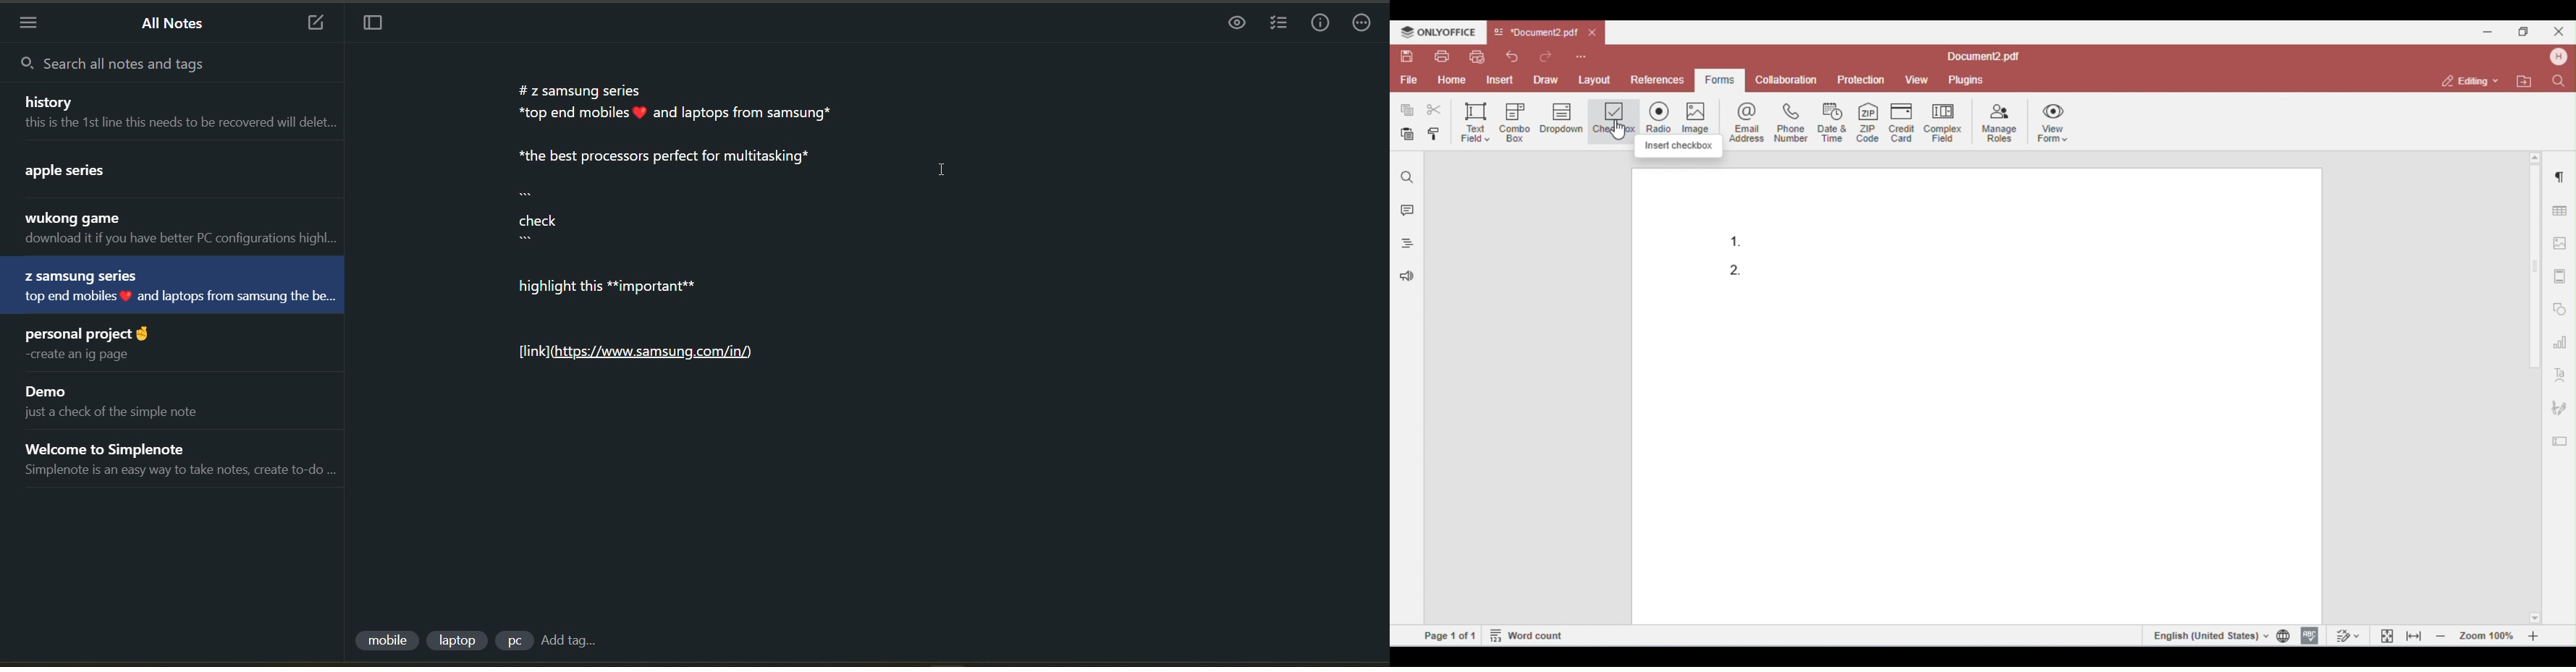  Describe the element at coordinates (686, 197) in the screenshot. I see `data from current note` at that location.